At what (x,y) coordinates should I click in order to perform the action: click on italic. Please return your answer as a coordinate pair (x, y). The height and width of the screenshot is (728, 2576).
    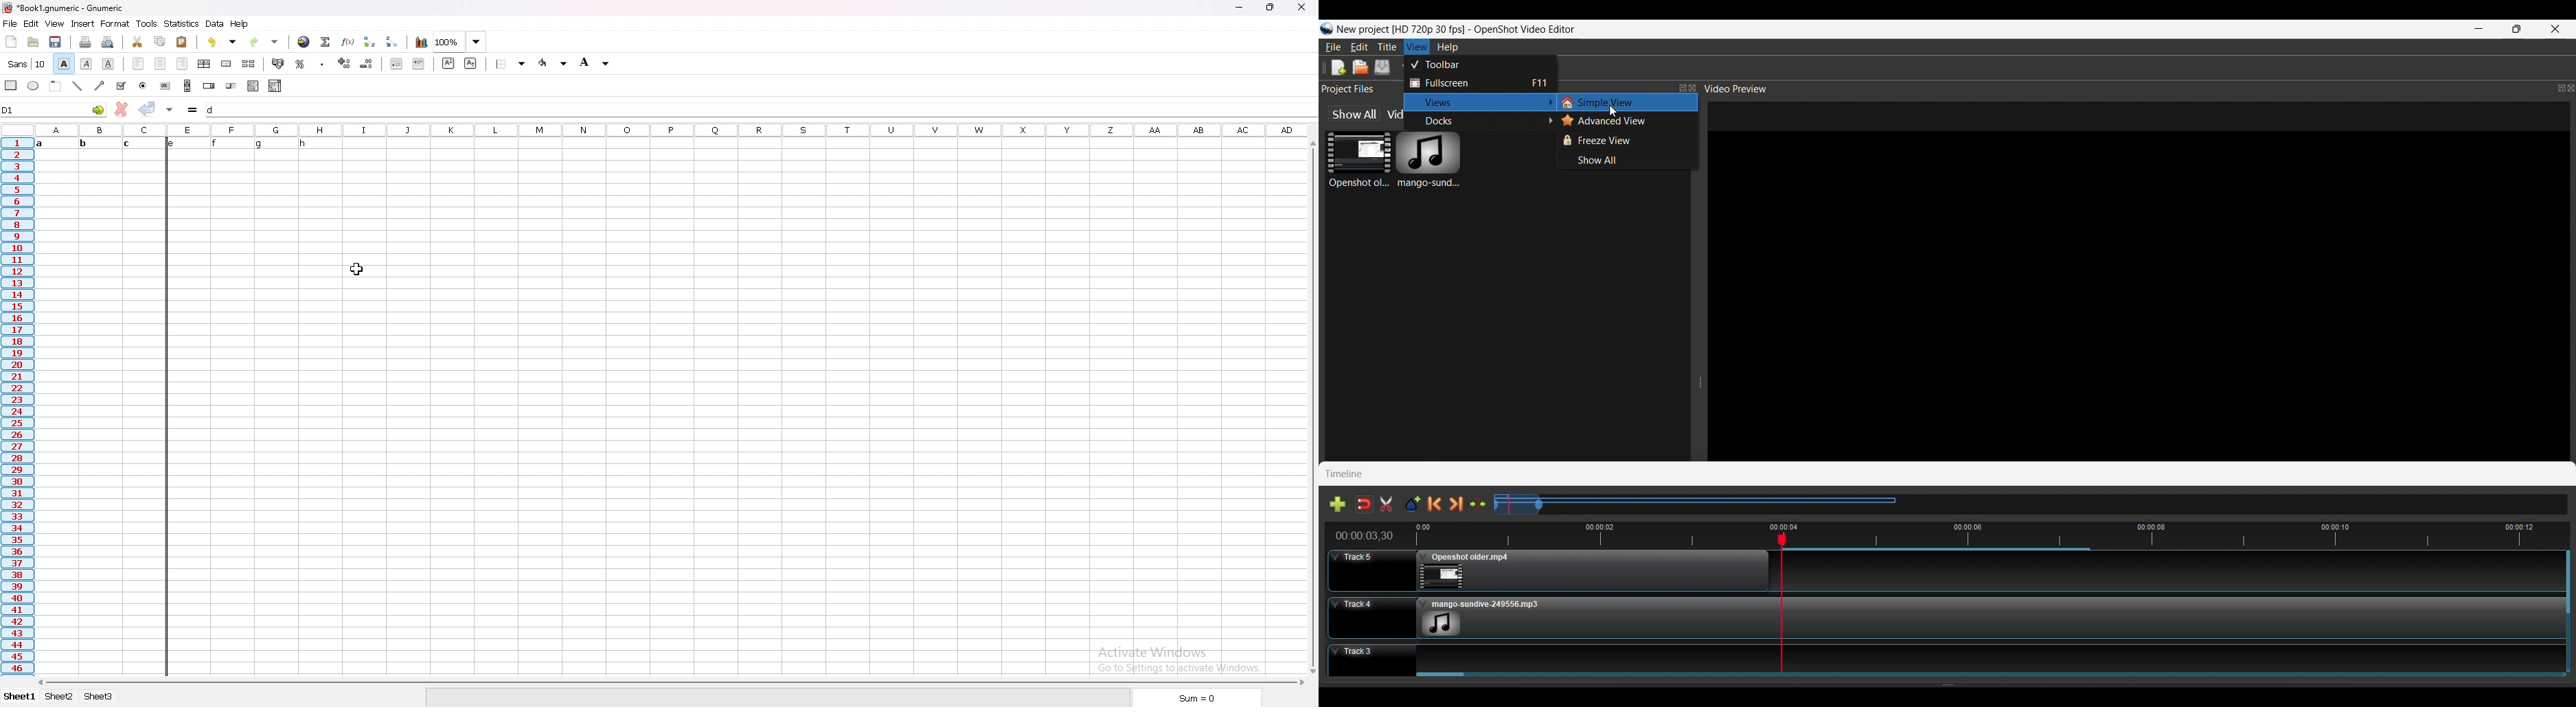
    Looking at the image, I should click on (86, 63).